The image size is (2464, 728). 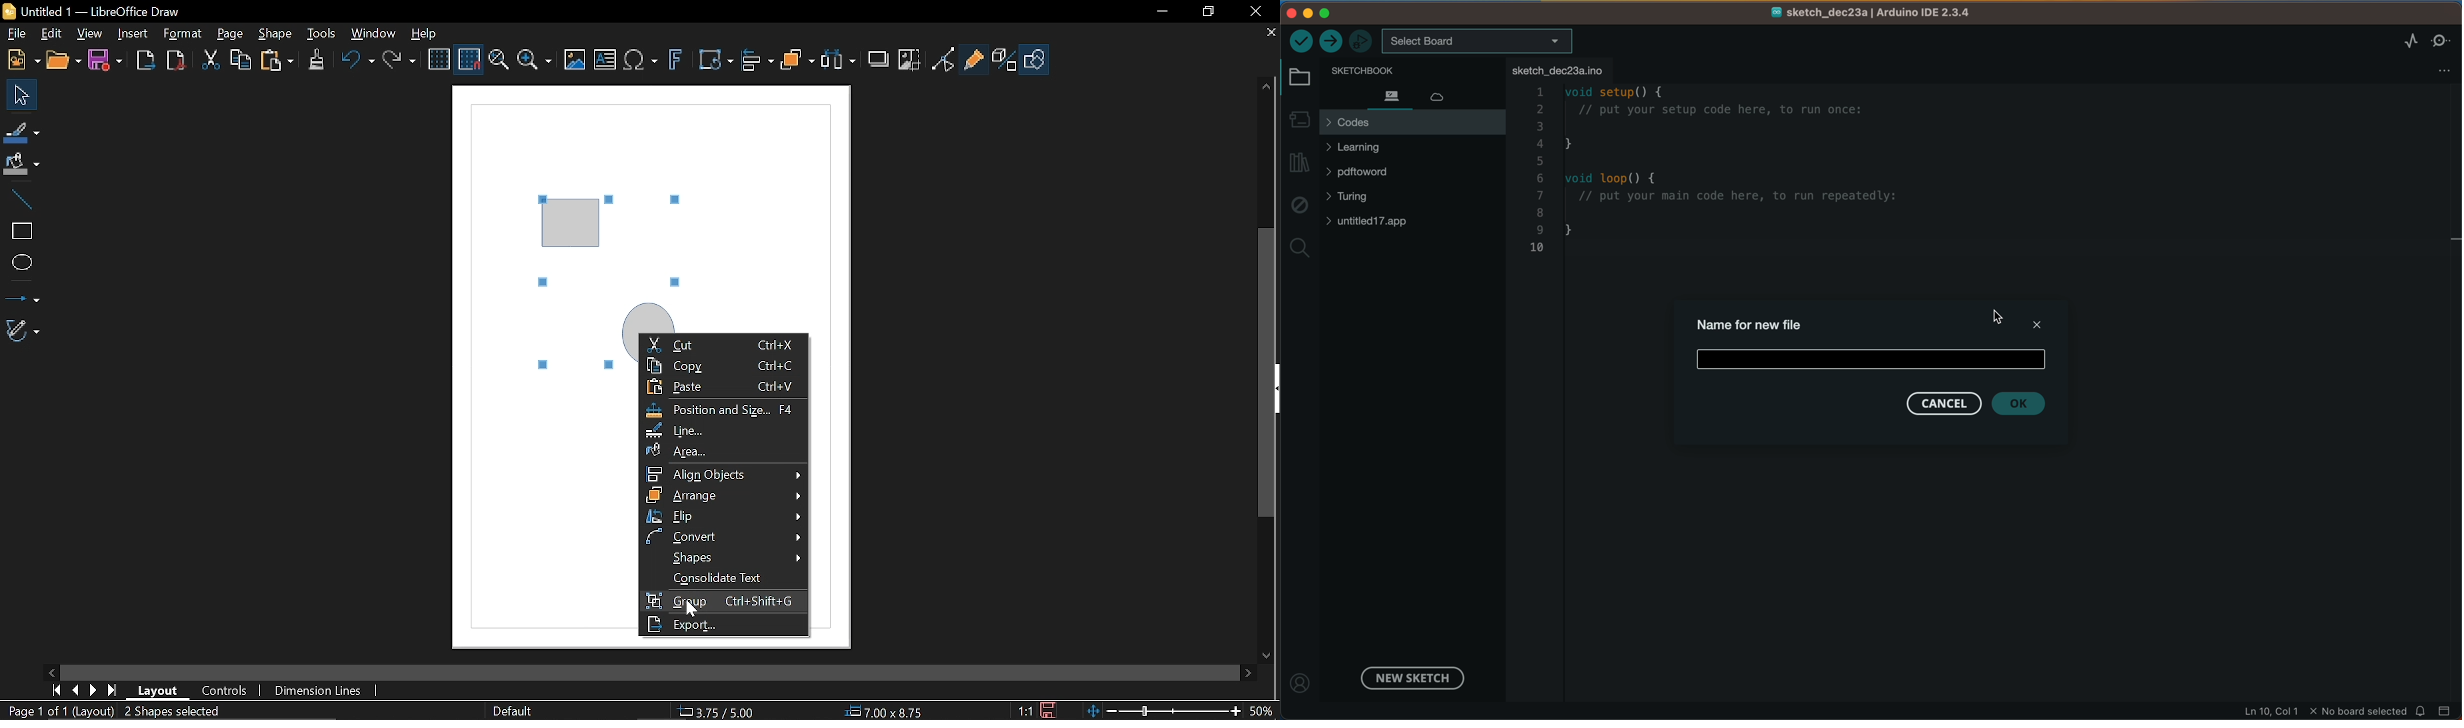 What do you see at coordinates (1166, 712) in the screenshot?
I see `Change Zoom` at bounding box center [1166, 712].